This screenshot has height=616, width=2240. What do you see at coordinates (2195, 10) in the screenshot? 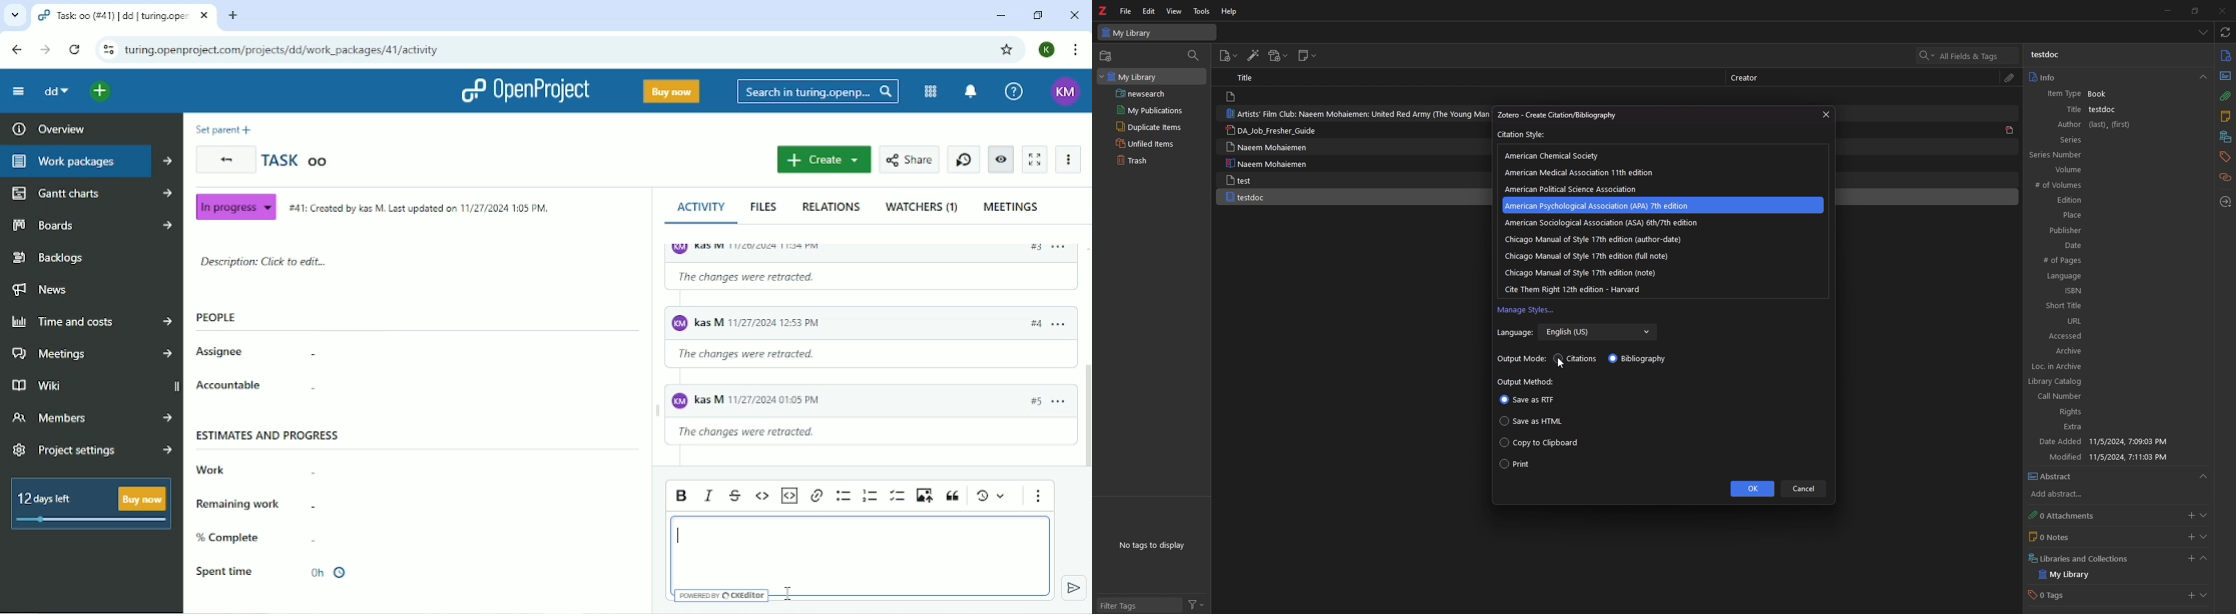
I see `resize` at bounding box center [2195, 10].